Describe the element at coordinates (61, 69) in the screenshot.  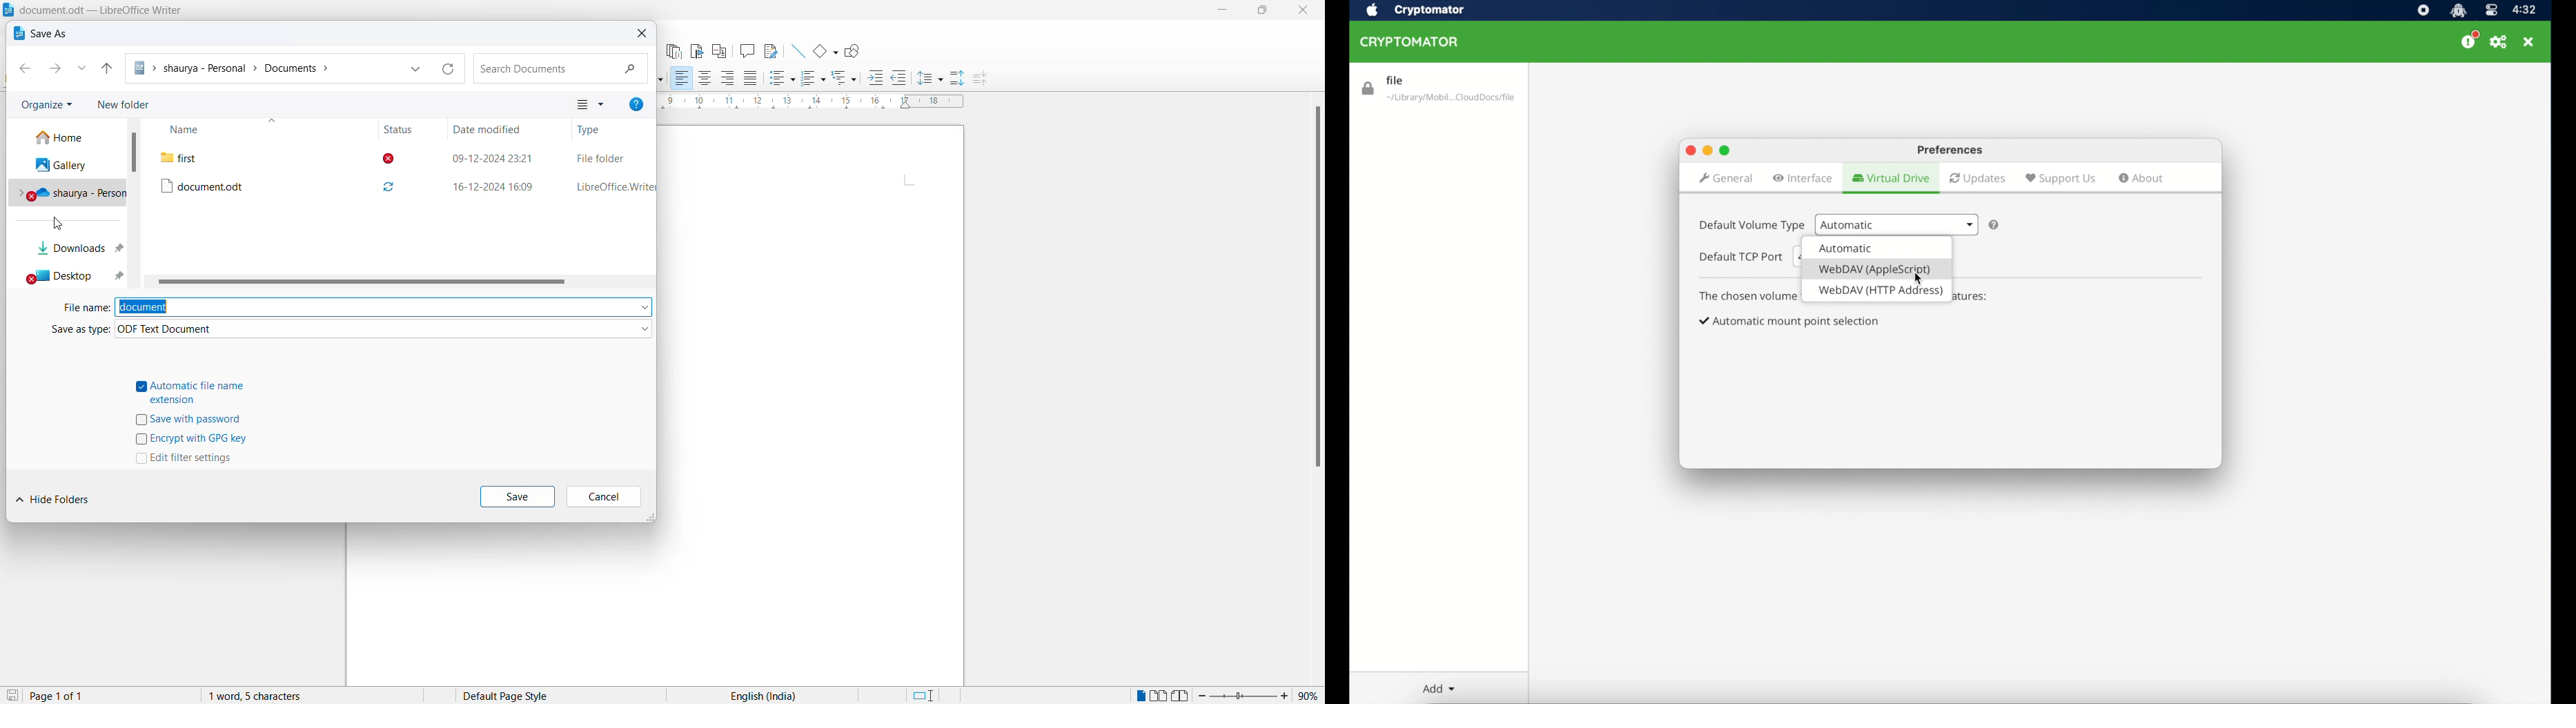
I see `Go forward` at that location.